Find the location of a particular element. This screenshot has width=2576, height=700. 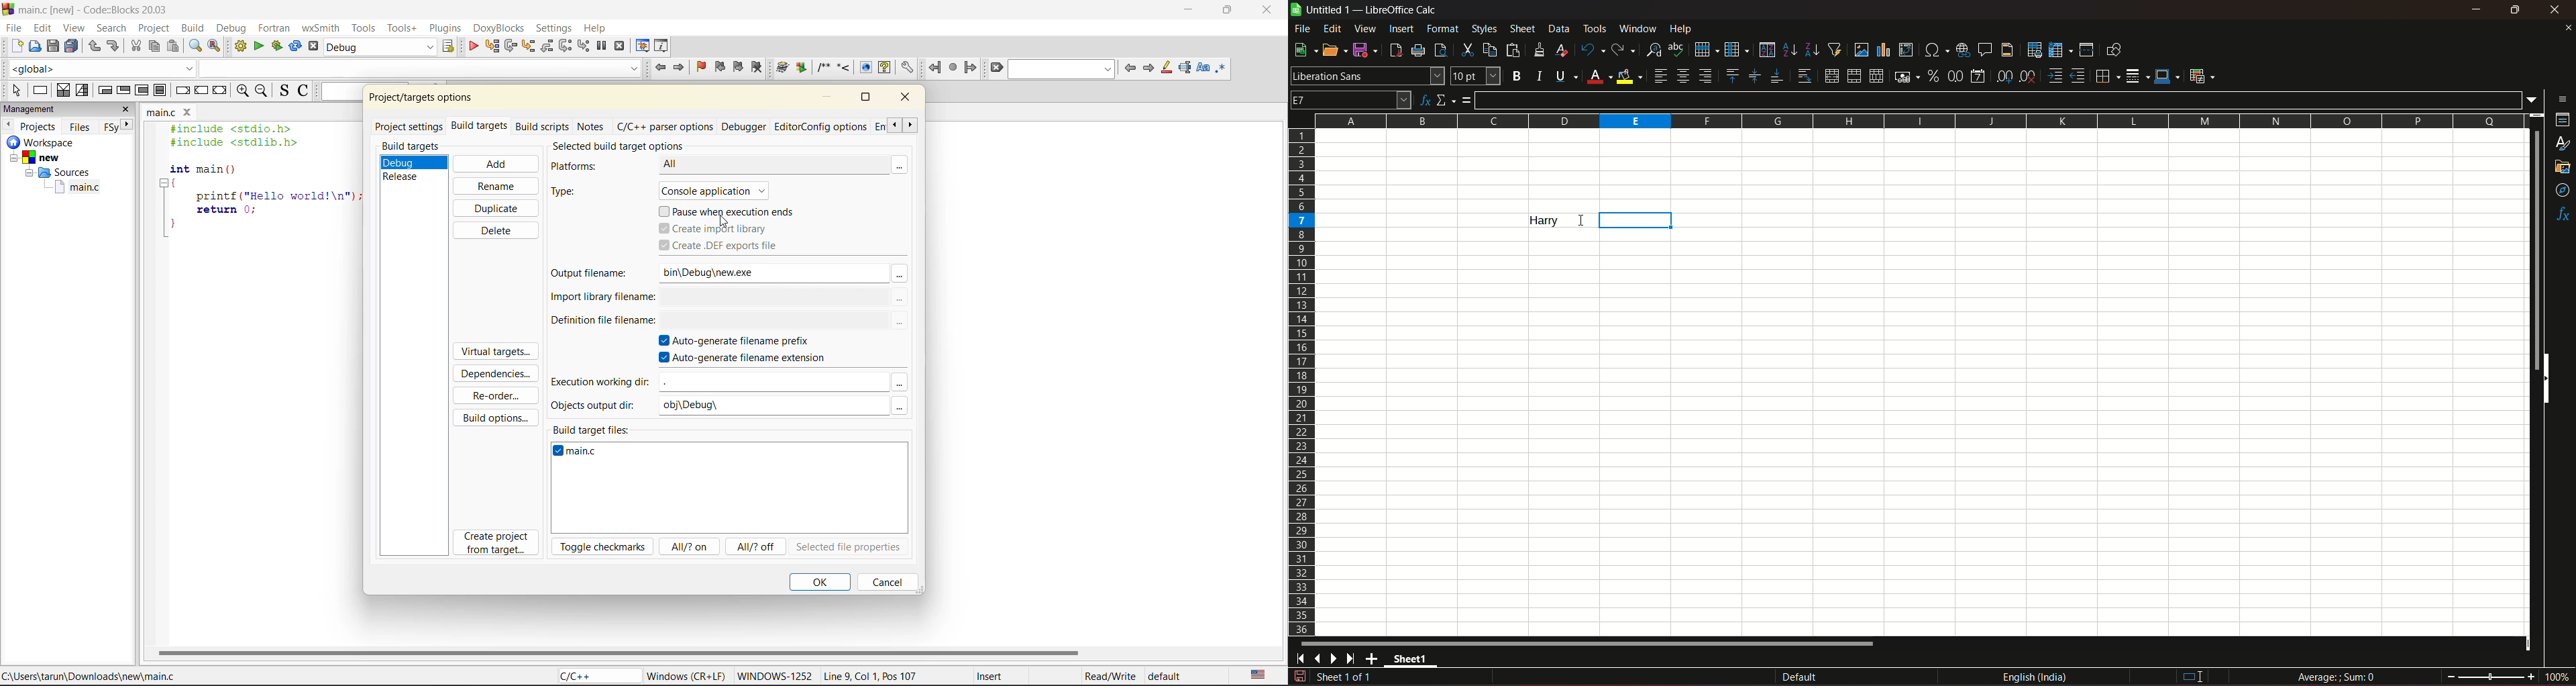

delete is located at coordinates (494, 230).